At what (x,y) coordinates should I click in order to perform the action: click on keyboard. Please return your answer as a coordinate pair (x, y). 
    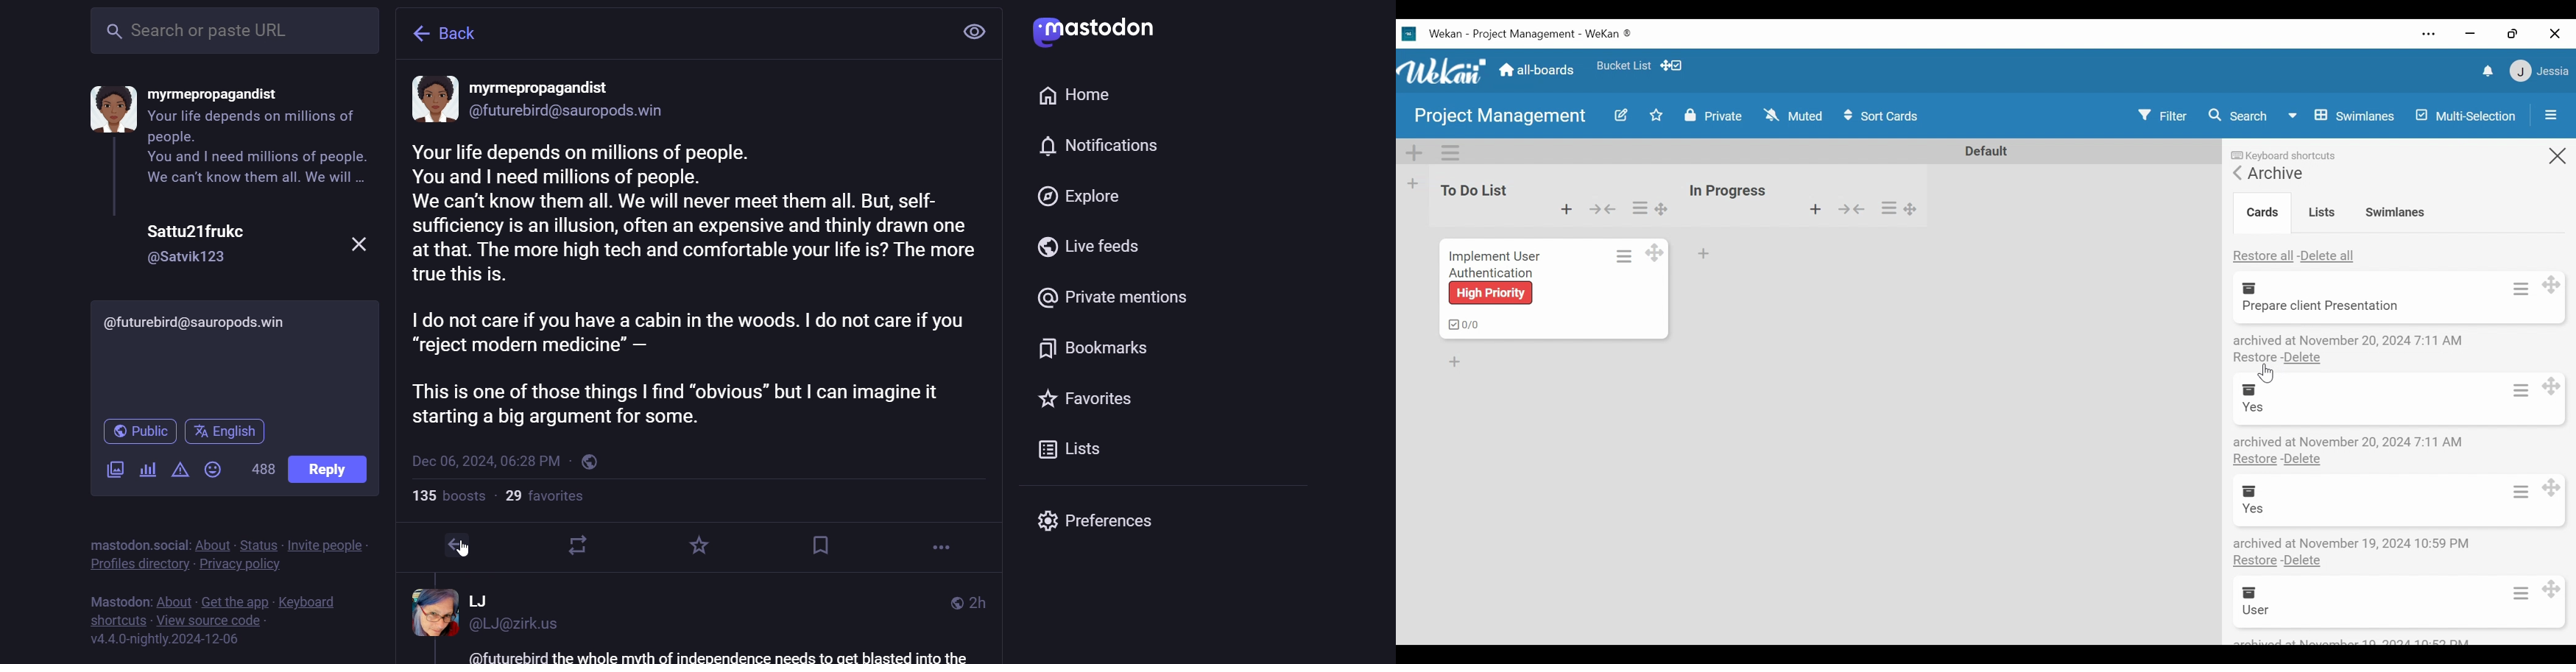
    Looking at the image, I should click on (311, 601).